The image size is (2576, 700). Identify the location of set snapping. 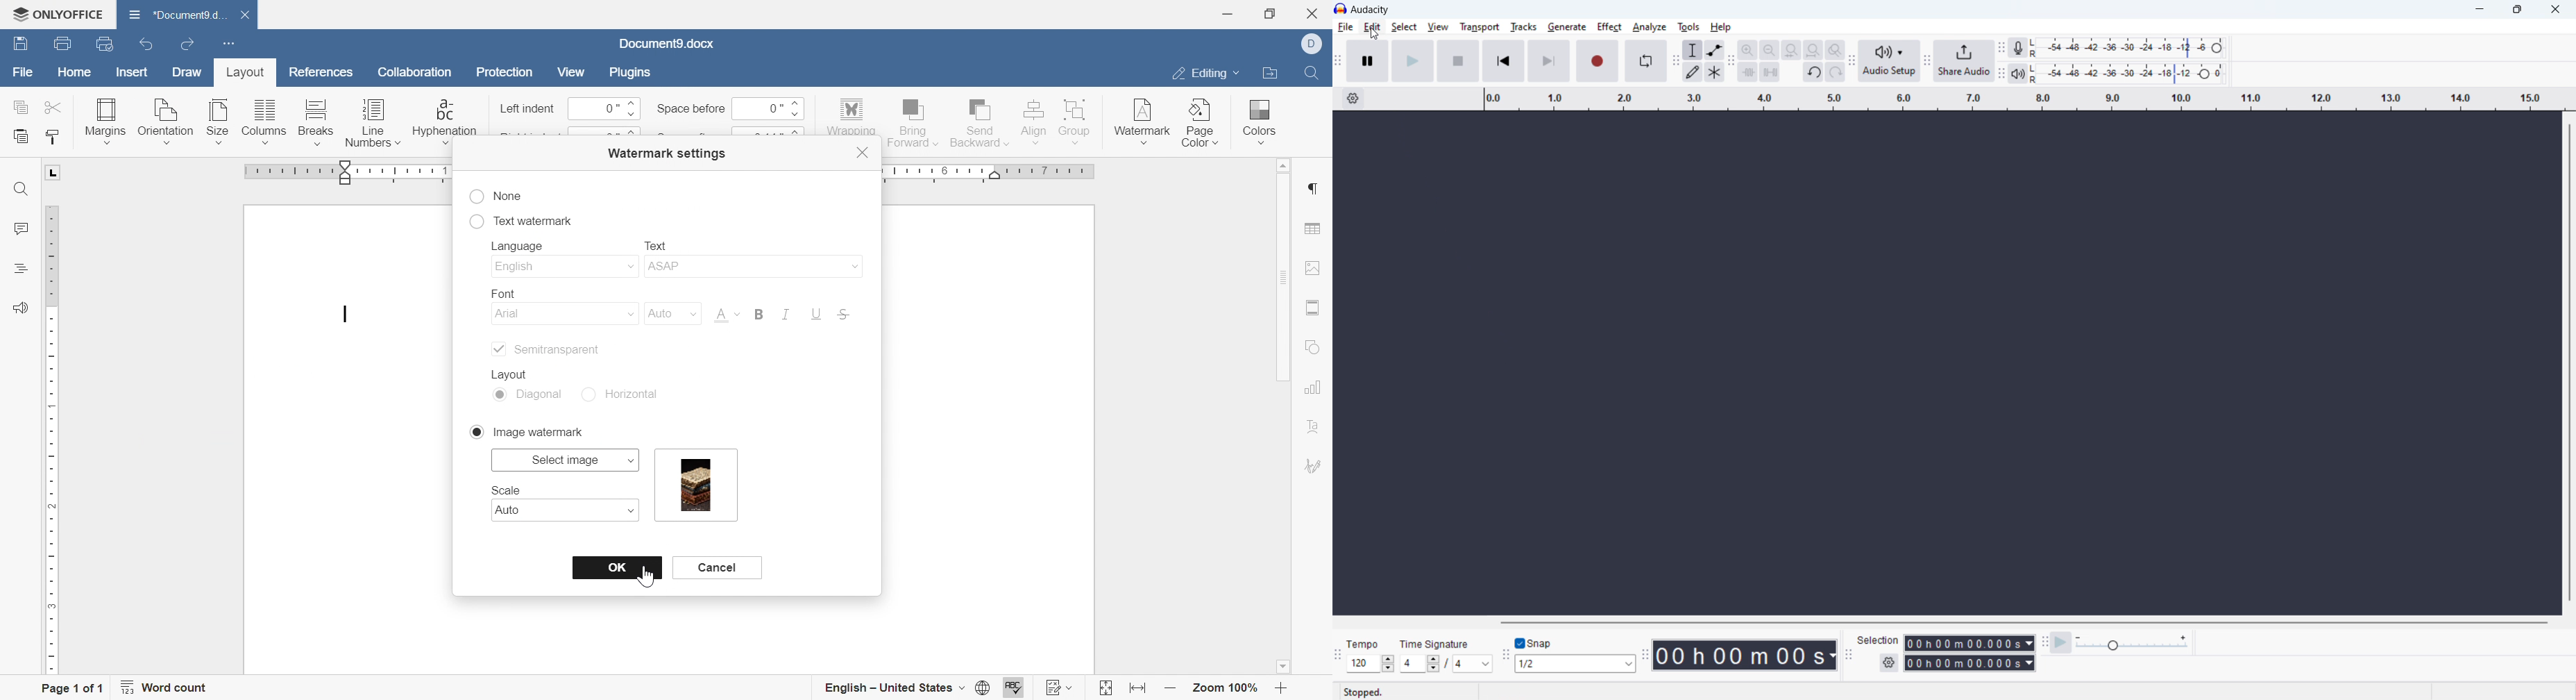
(1575, 663).